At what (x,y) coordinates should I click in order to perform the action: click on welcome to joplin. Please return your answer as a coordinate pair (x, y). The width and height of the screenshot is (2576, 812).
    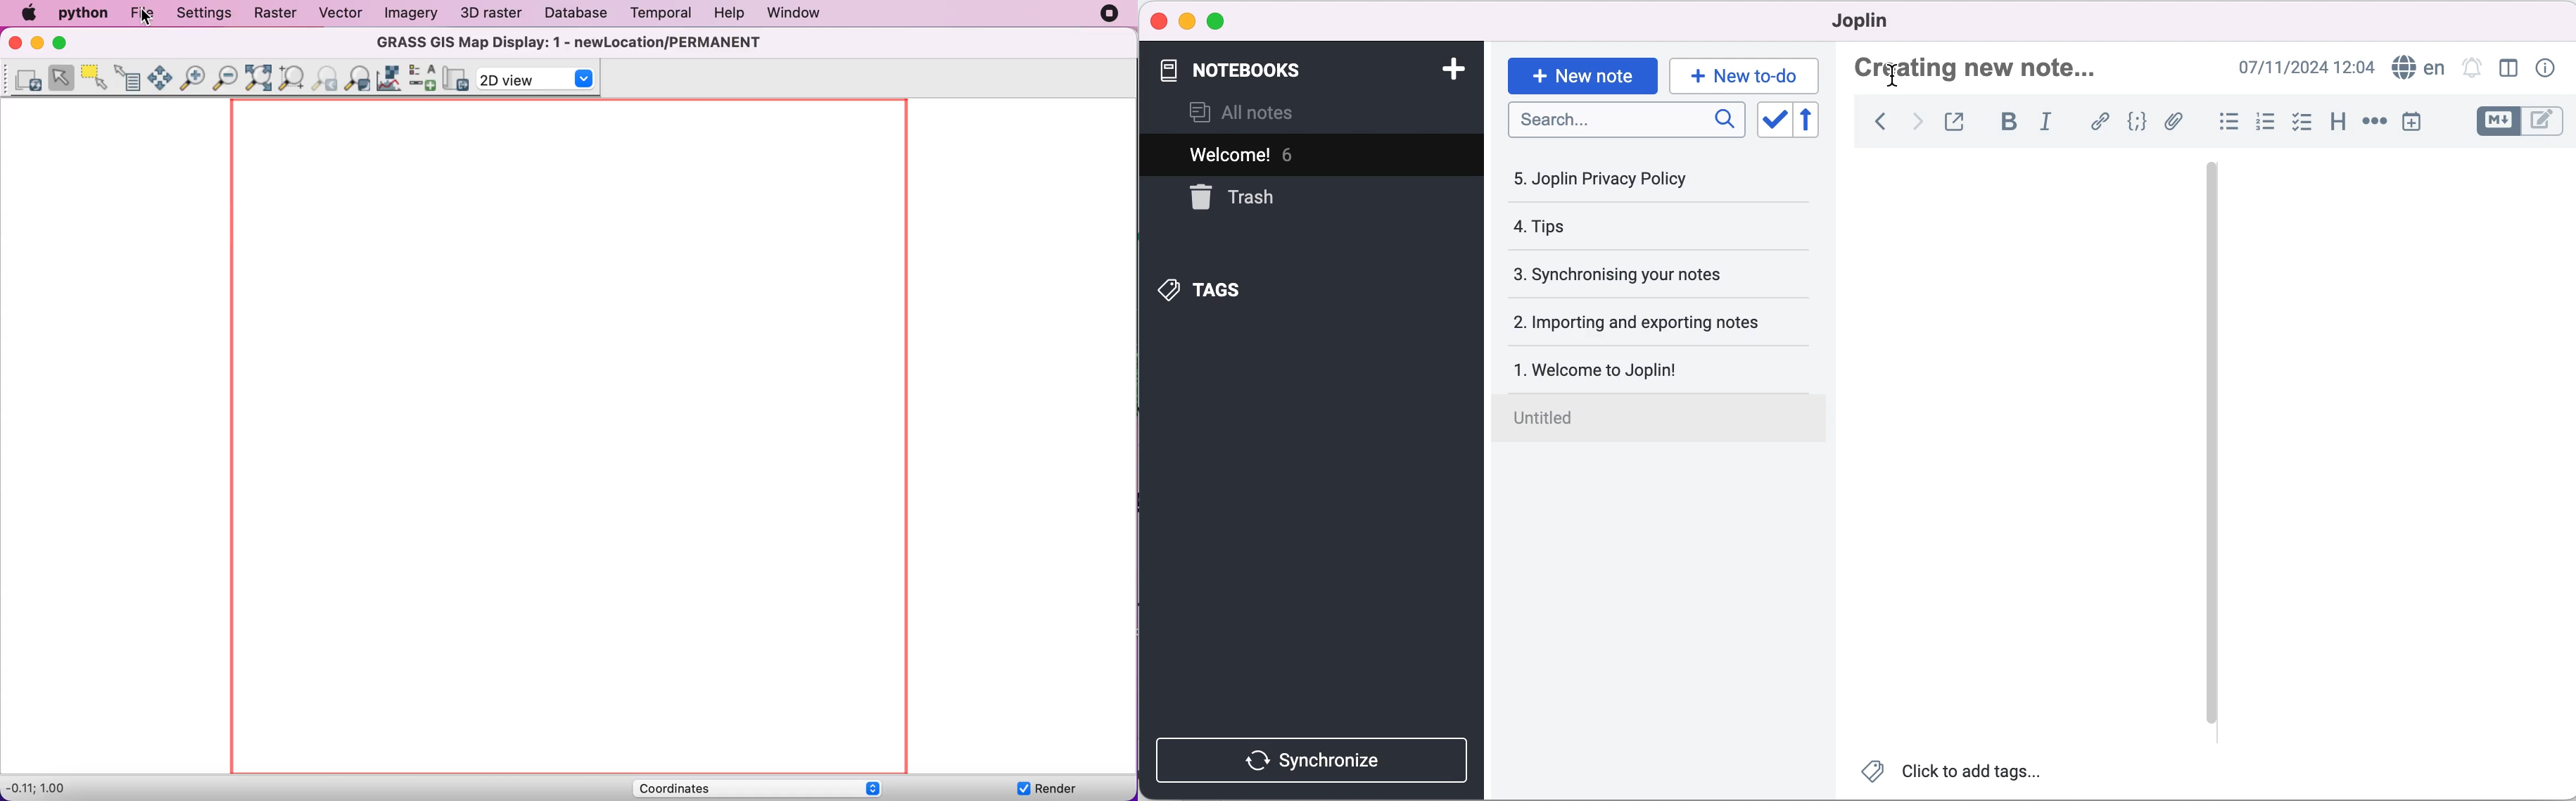
    Looking at the image, I should click on (1663, 362).